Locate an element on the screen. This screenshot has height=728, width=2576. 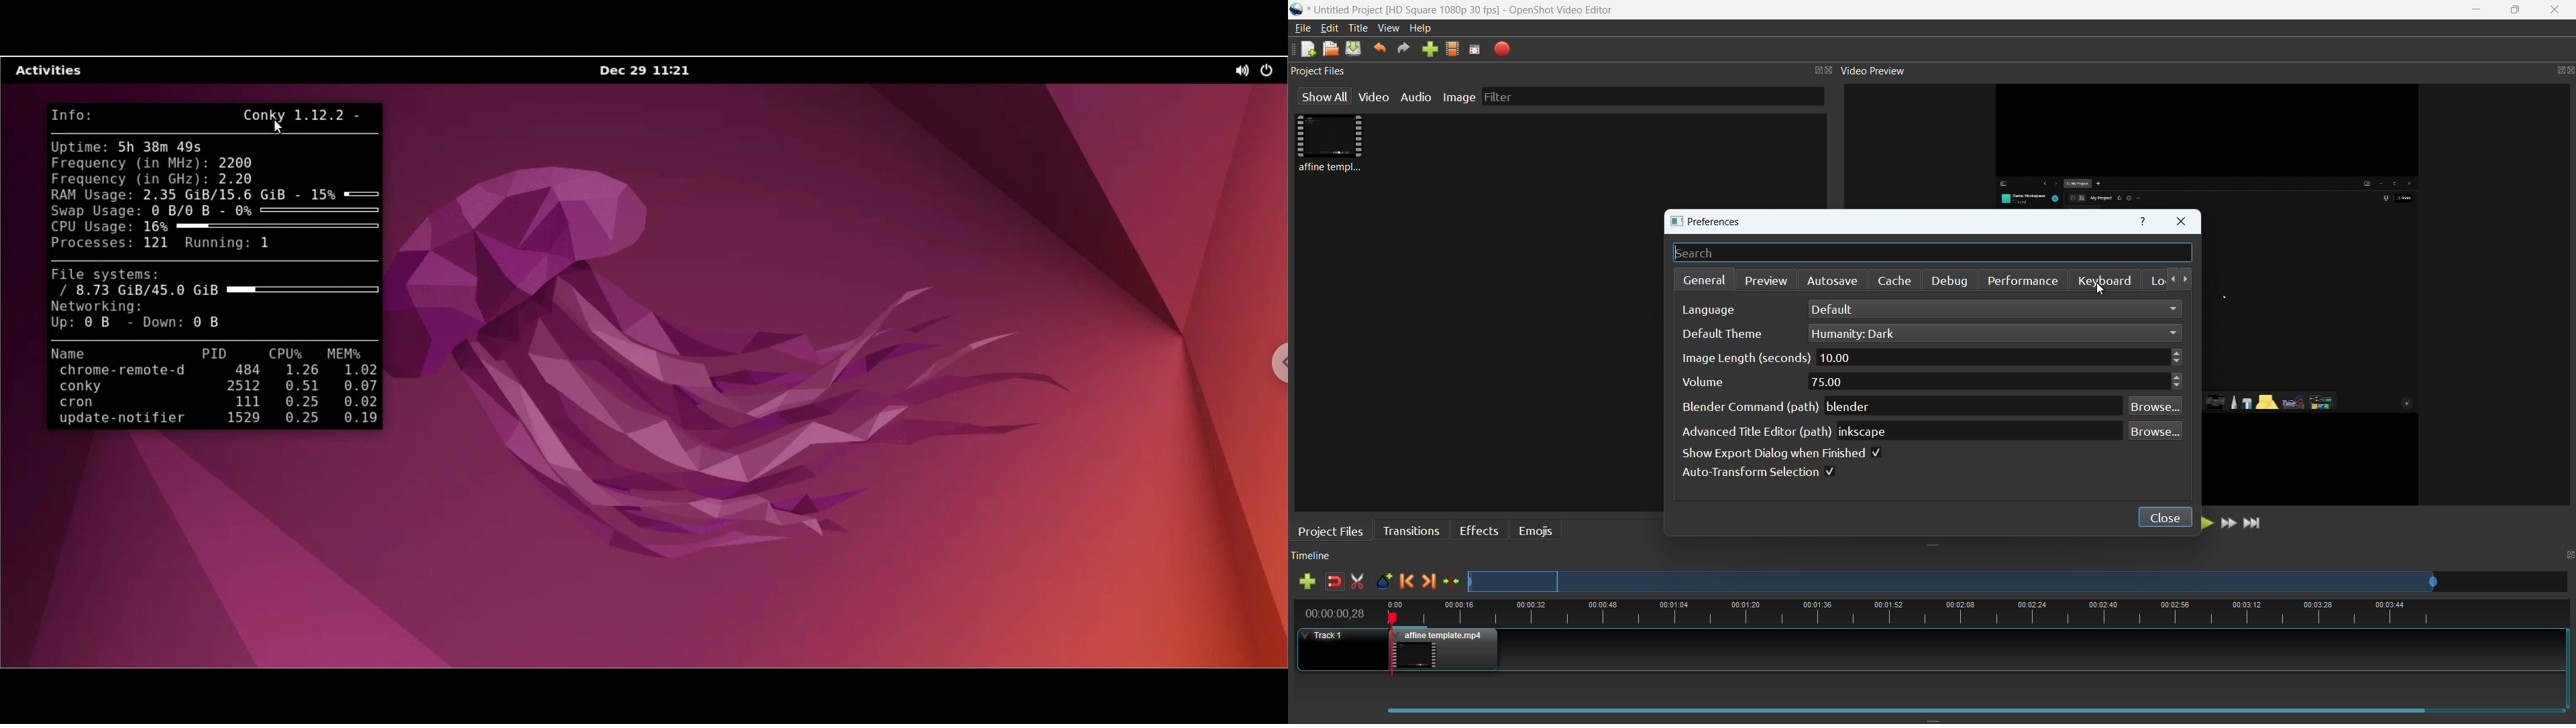
general is located at coordinates (1705, 281).